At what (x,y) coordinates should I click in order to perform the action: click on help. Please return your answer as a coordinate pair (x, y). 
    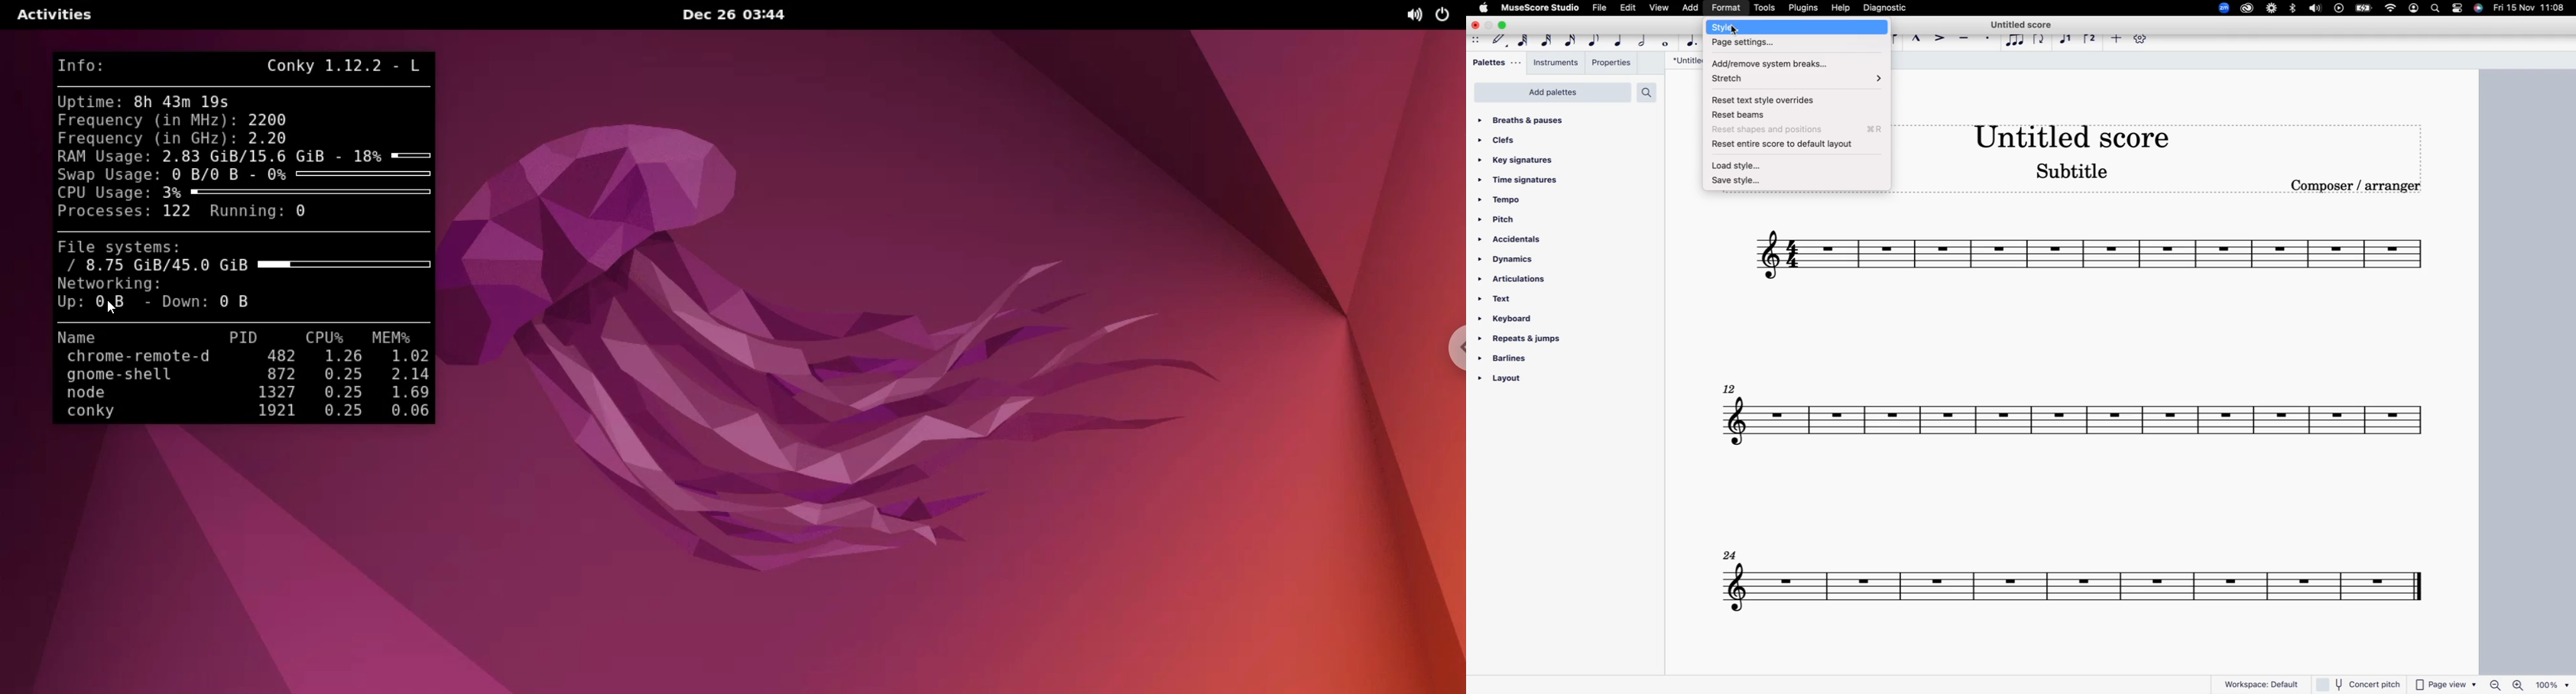
    Looking at the image, I should click on (1841, 9).